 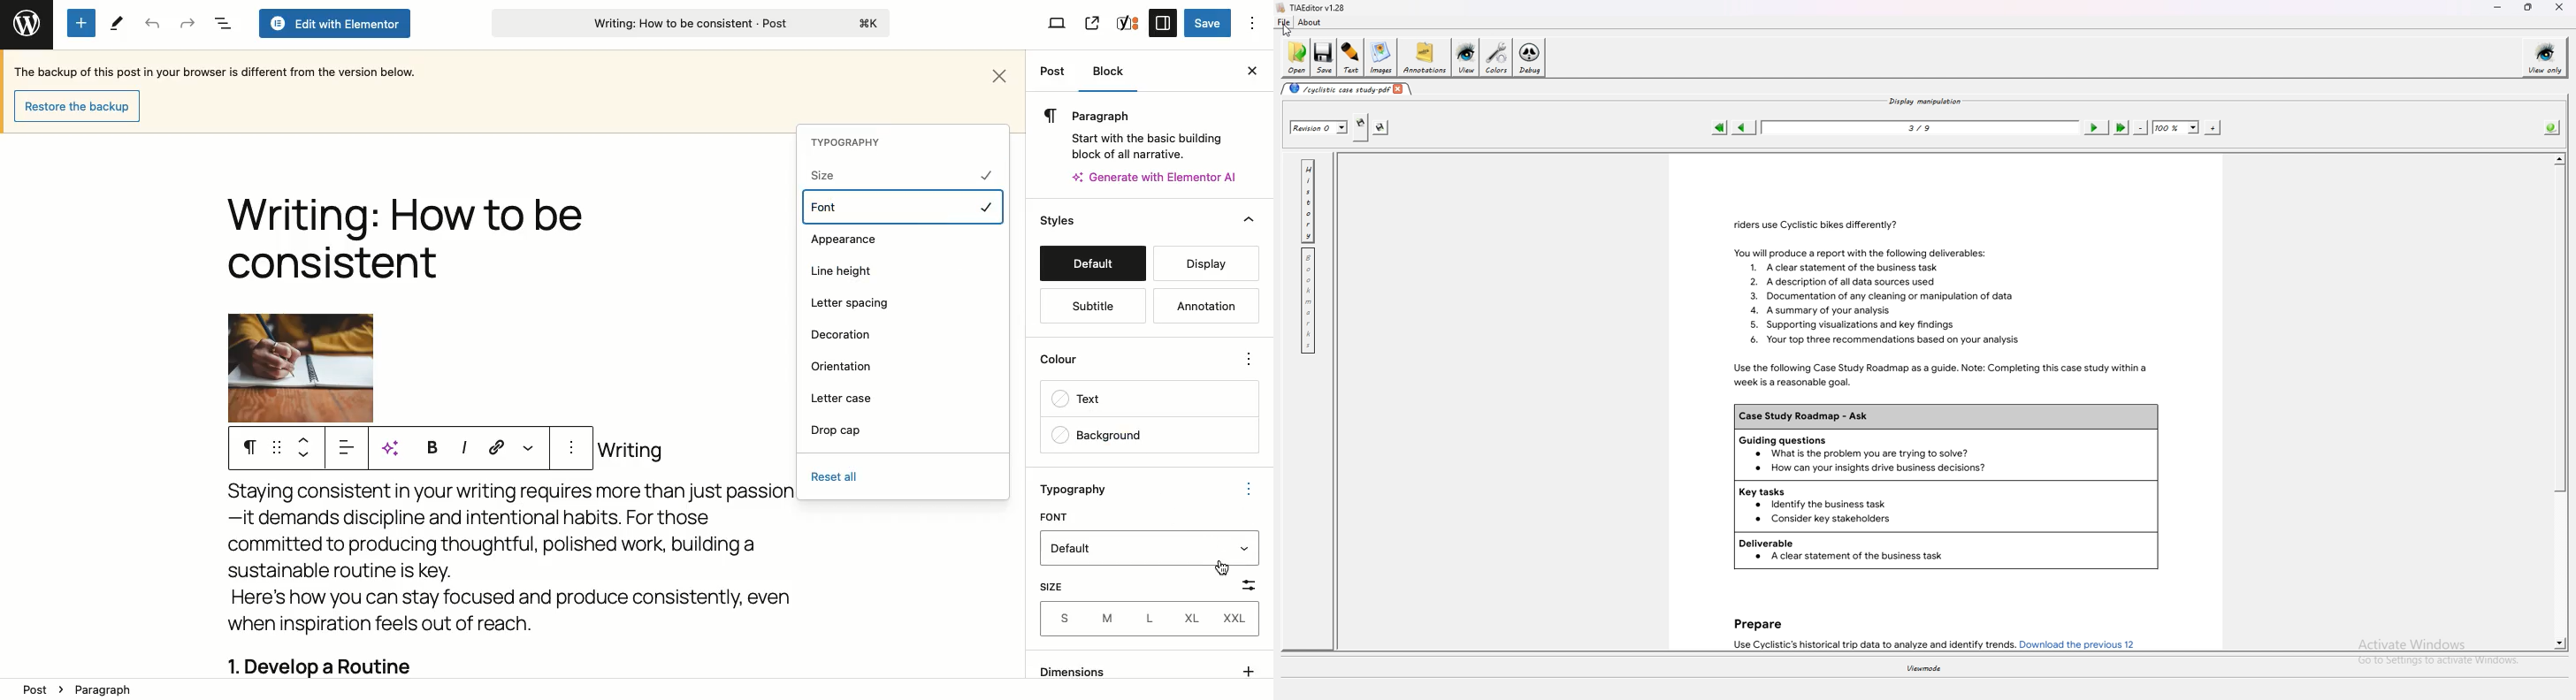 I want to click on Post, so click(x=30, y=691).